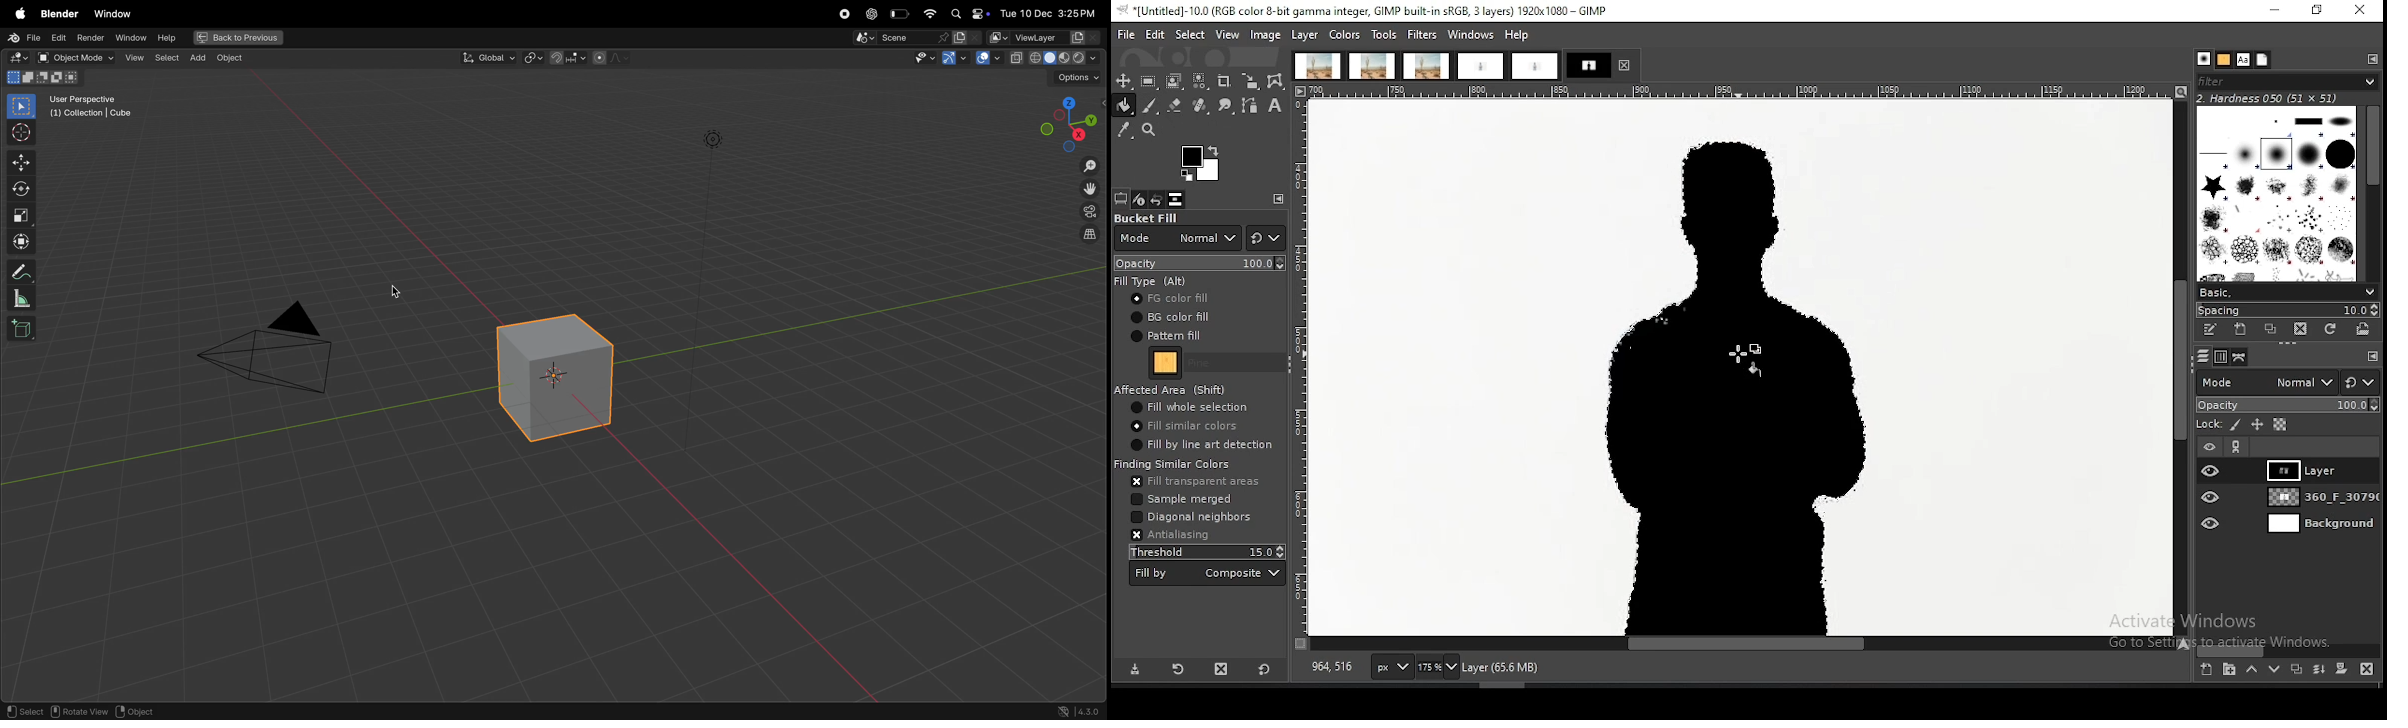 The image size is (2408, 728). I want to click on blend mode, so click(2266, 382).